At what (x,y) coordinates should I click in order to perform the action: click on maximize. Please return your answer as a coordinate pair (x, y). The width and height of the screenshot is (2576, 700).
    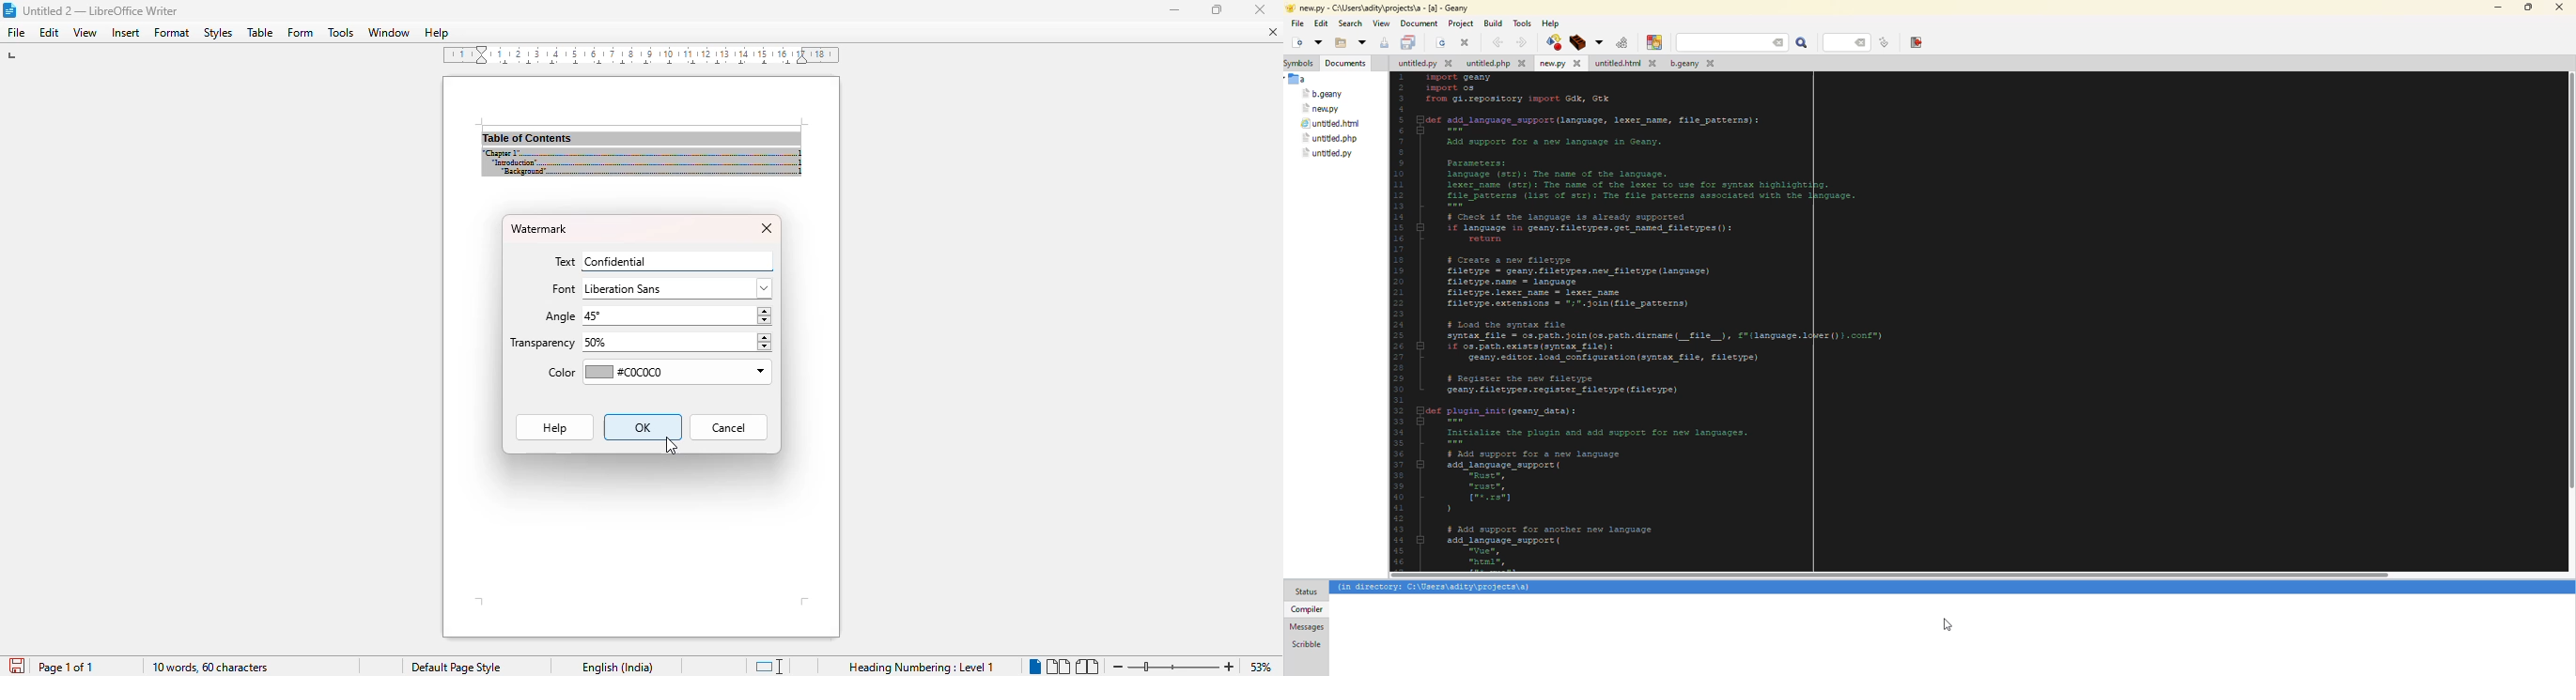
    Looking at the image, I should click on (1218, 10).